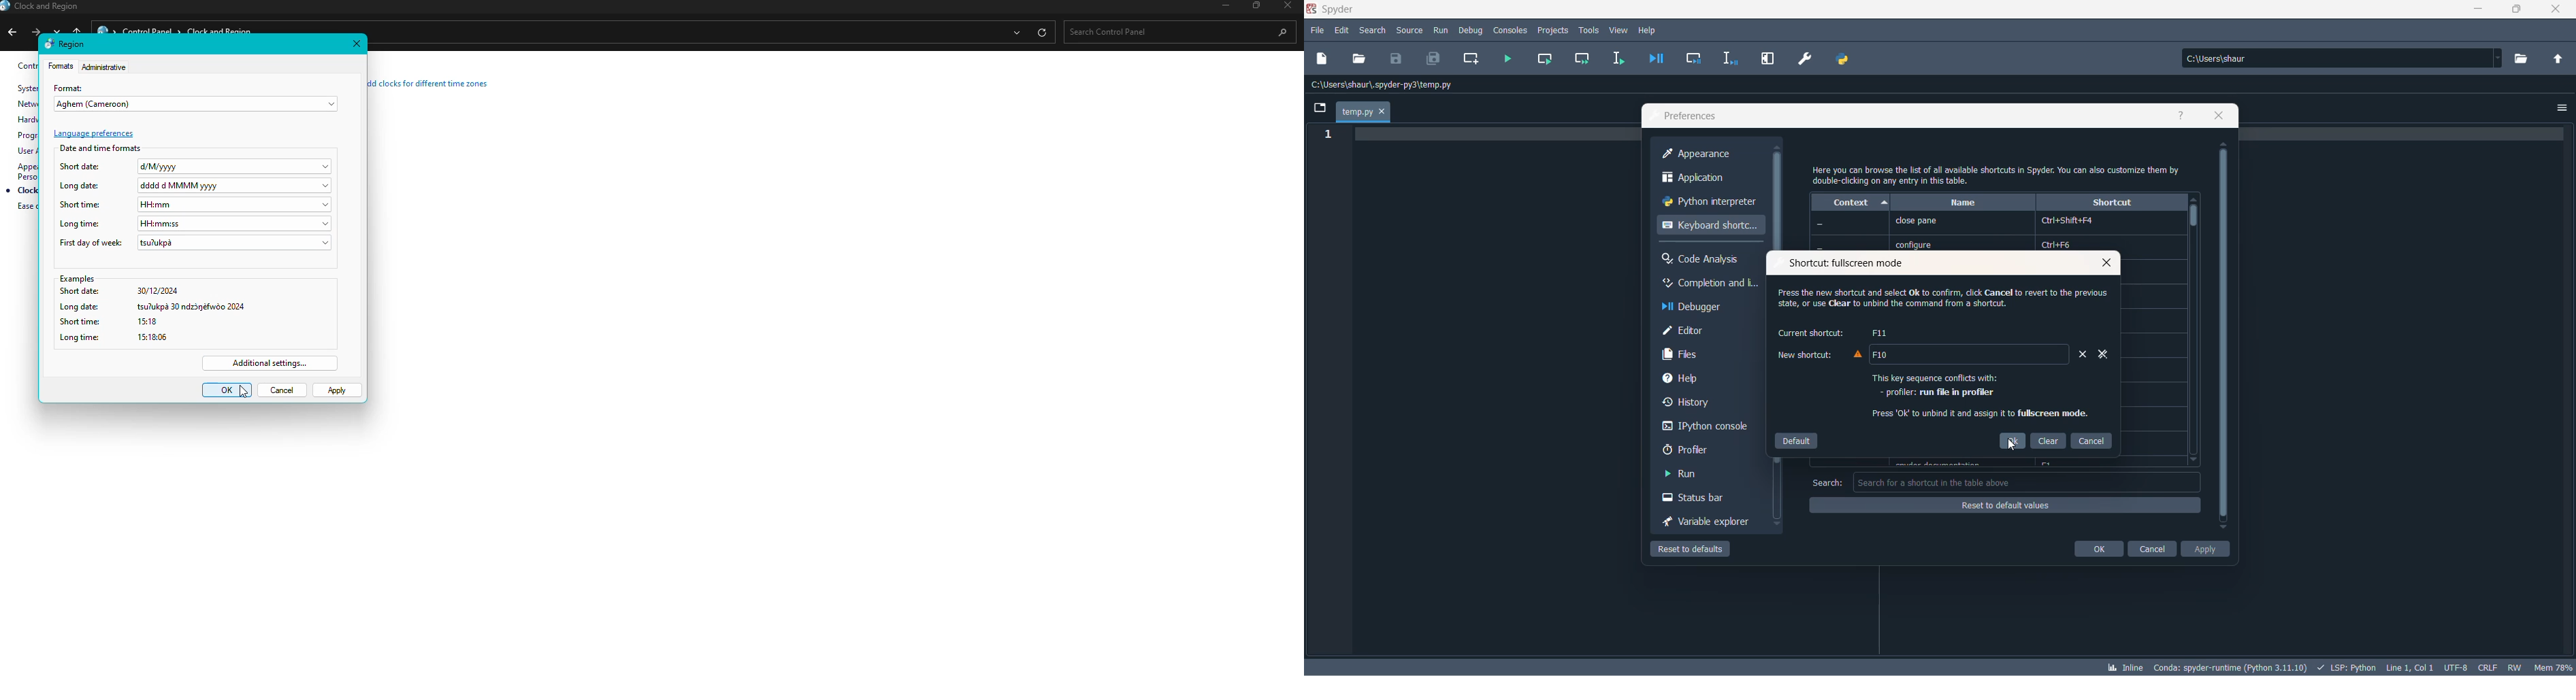 Image resolution: width=2576 pixels, height=700 pixels. What do you see at coordinates (1397, 58) in the screenshot?
I see `save` at bounding box center [1397, 58].